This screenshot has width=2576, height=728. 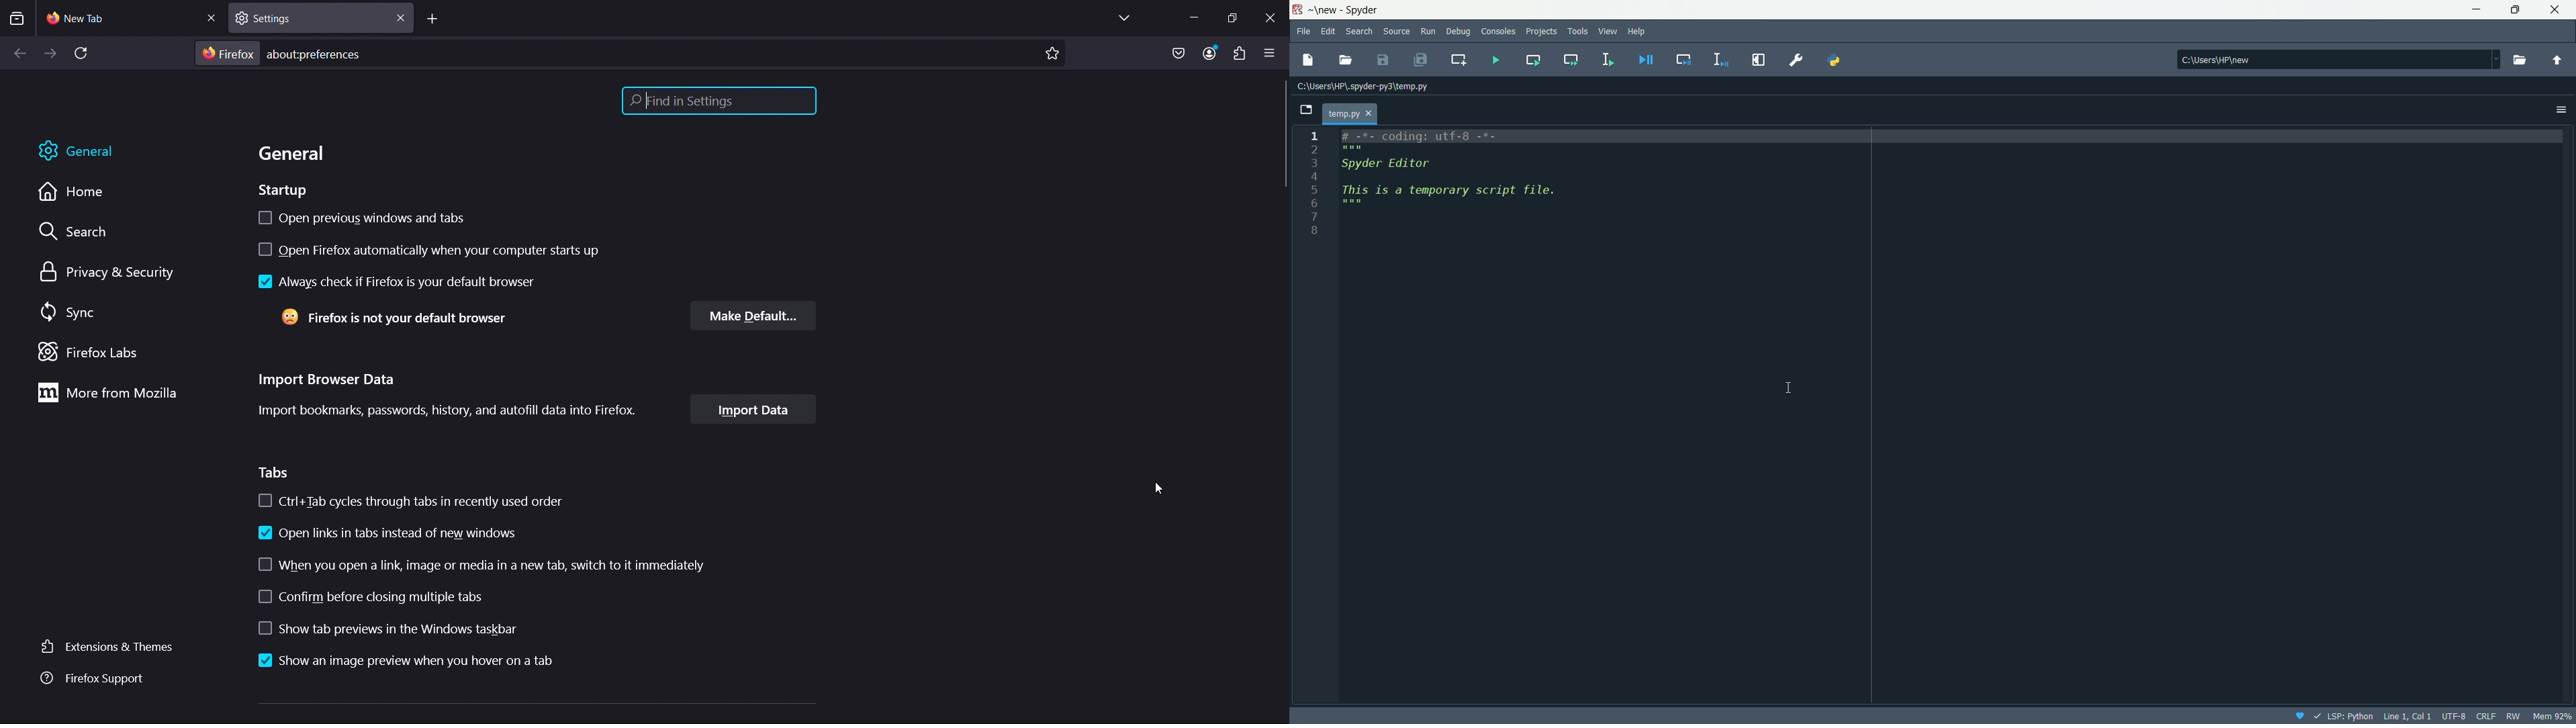 What do you see at coordinates (1837, 59) in the screenshot?
I see `python path manager` at bounding box center [1837, 59].